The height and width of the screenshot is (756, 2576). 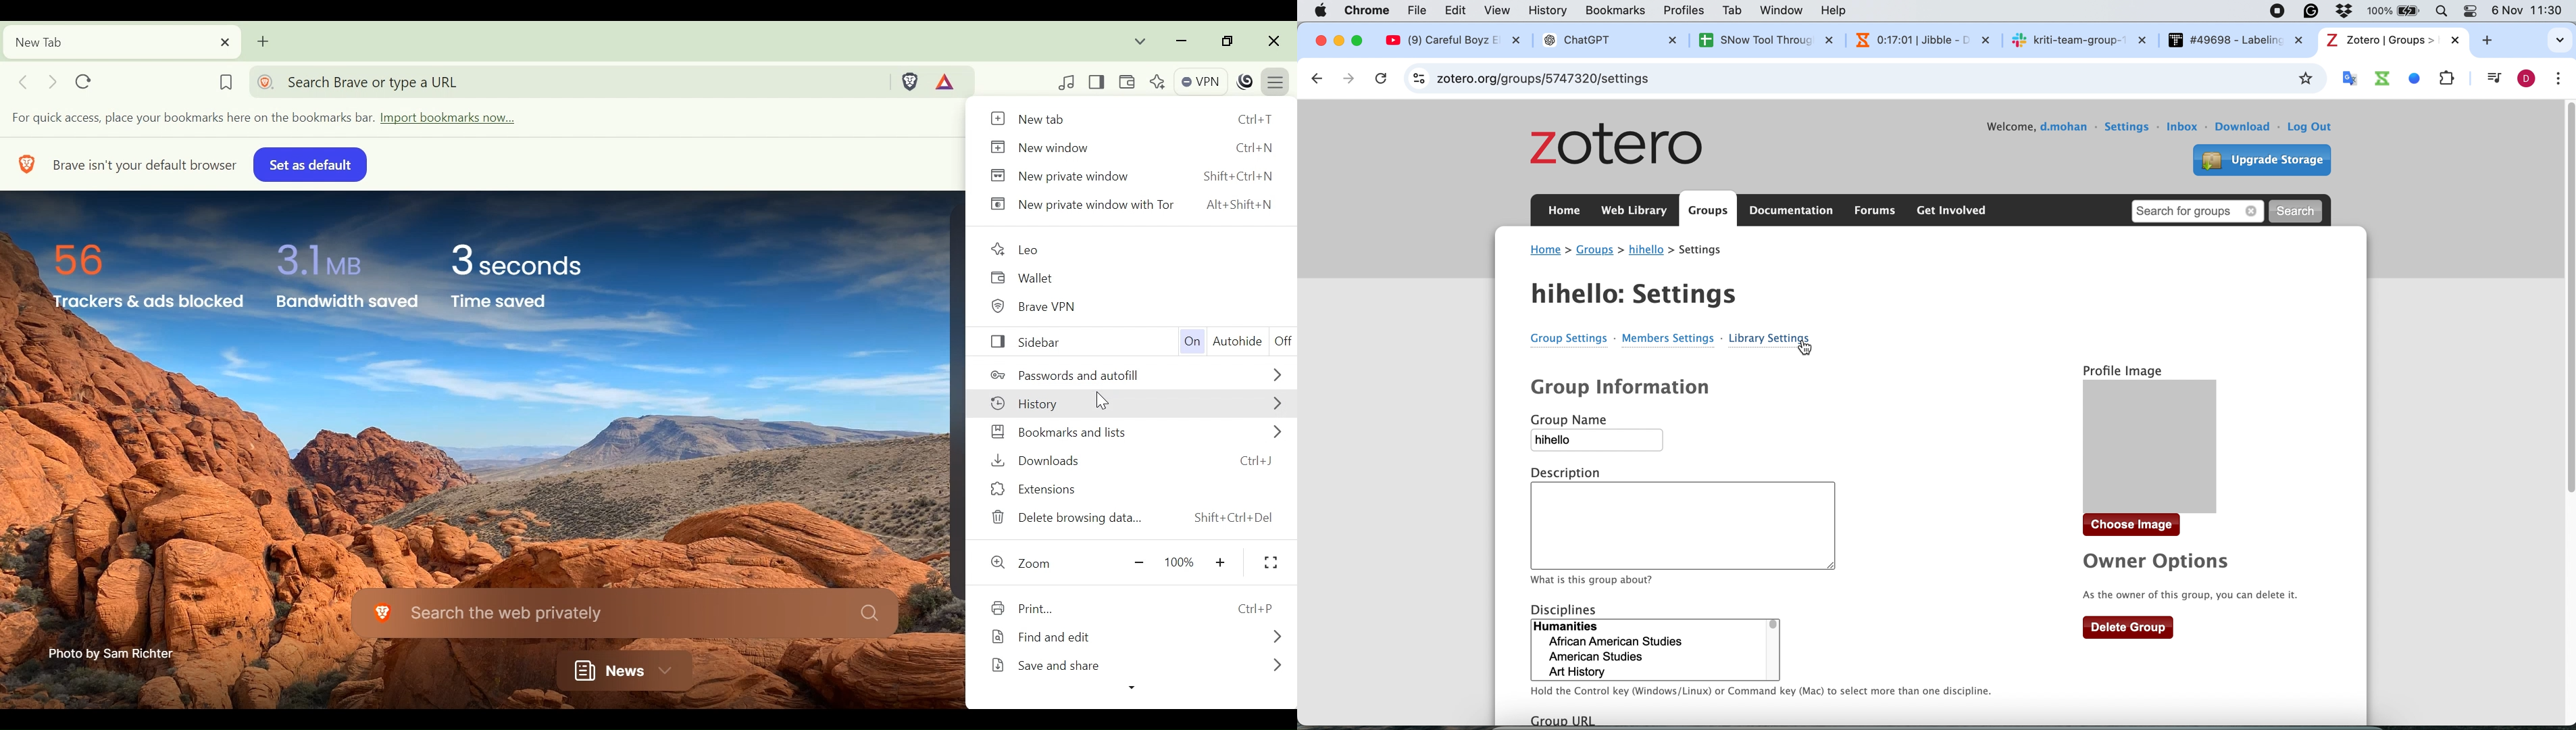 What do you see at coordinates (1711, 514) in the screenshot?
I see `Description` at bounding box center [1711, 514].